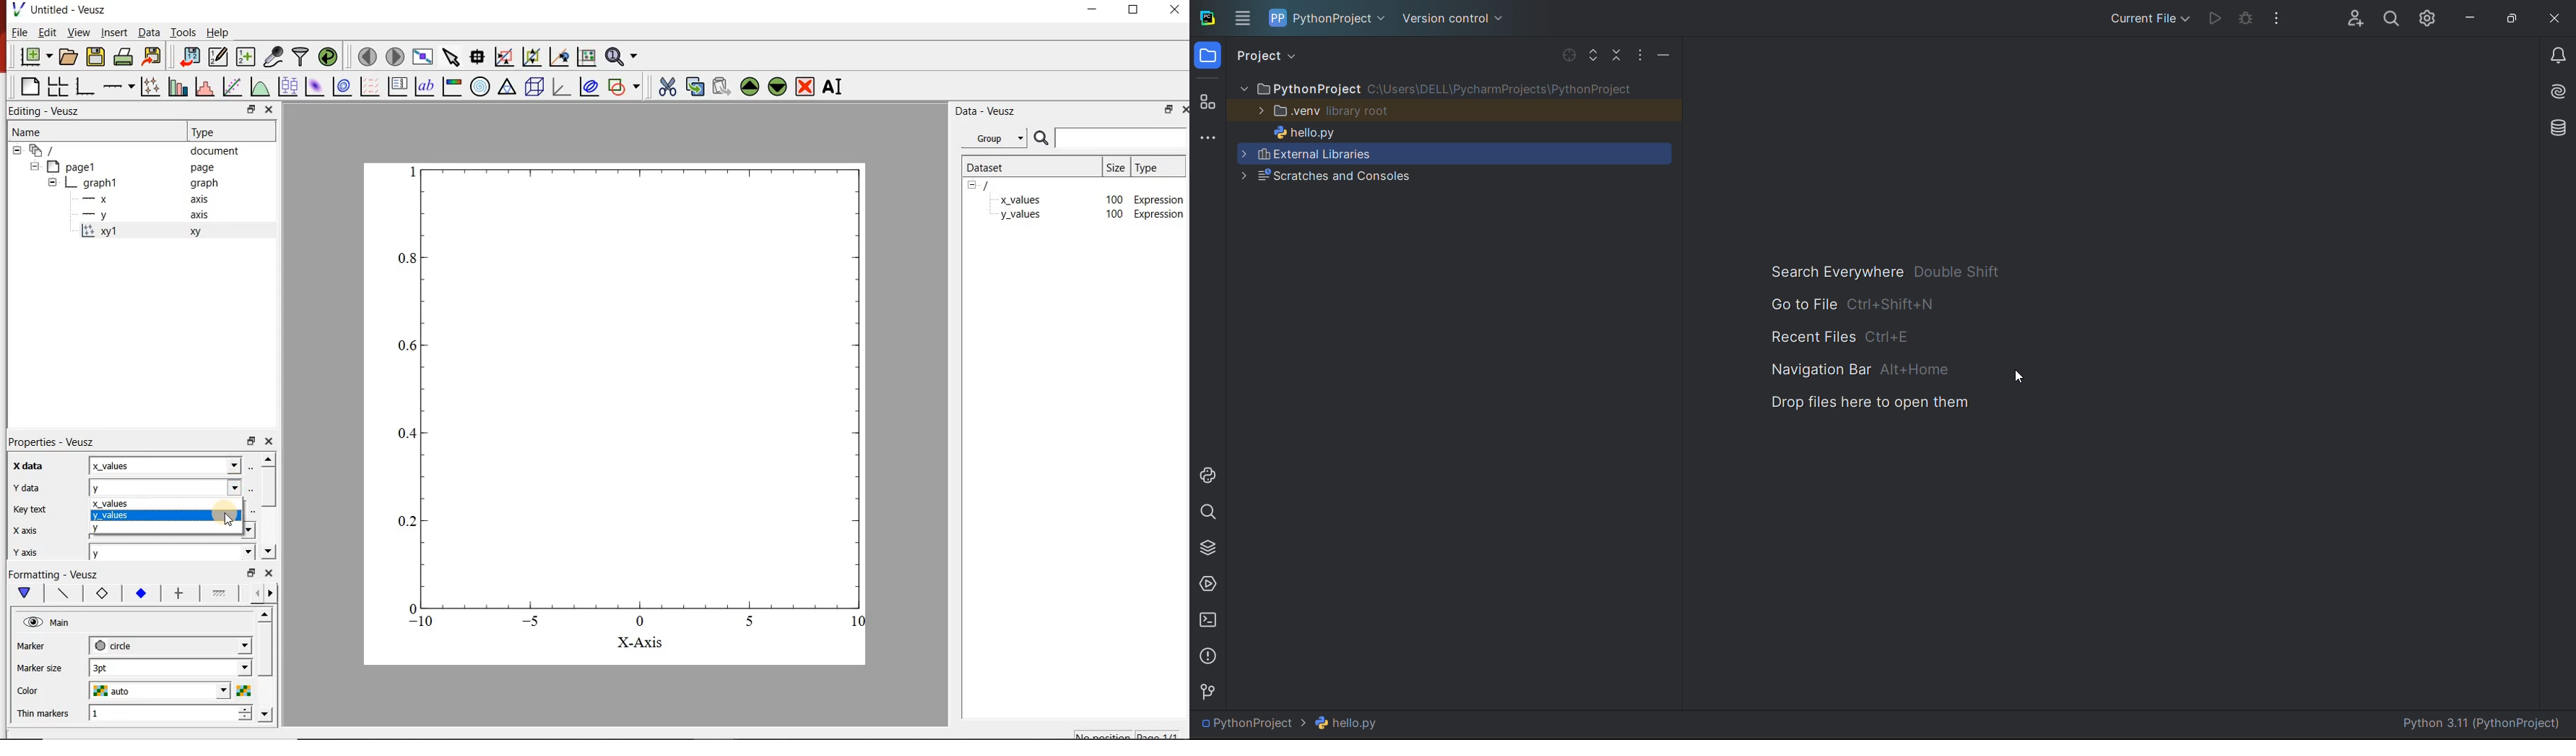 The width and height of the screenshot is (2576, 756). Describe the element at coordinates (1267, 56) in the screenshot. I see `project view` at that location.